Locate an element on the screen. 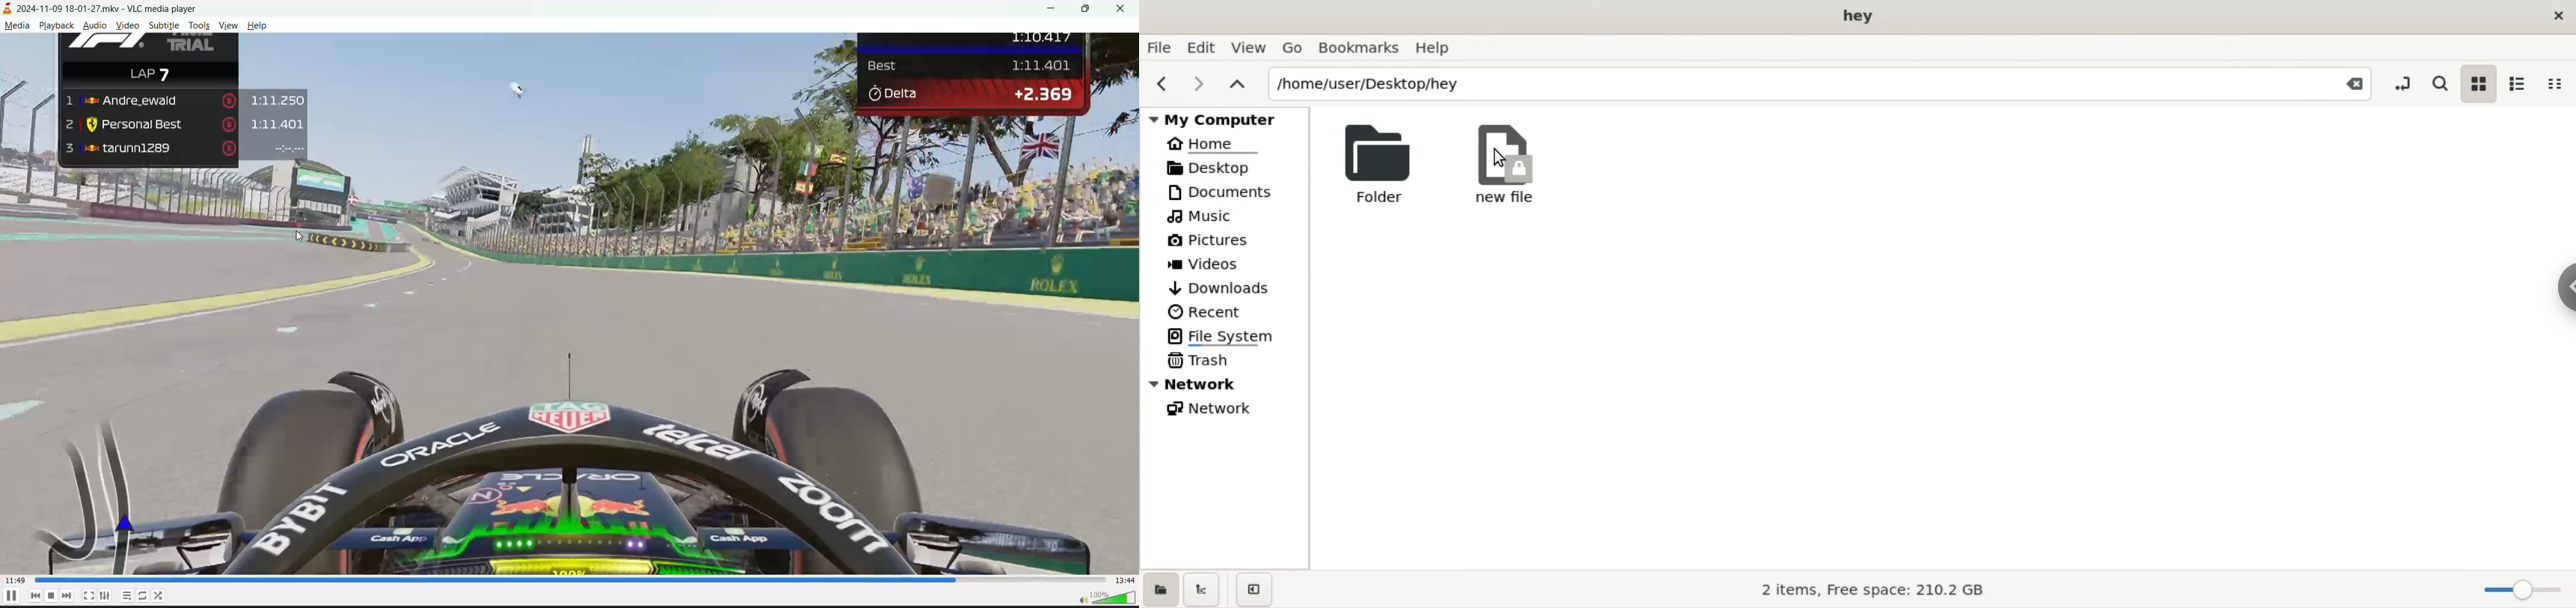 The height and width of the screenshot is (616, 2576). My Computer is located at coordinates (1227, 118).